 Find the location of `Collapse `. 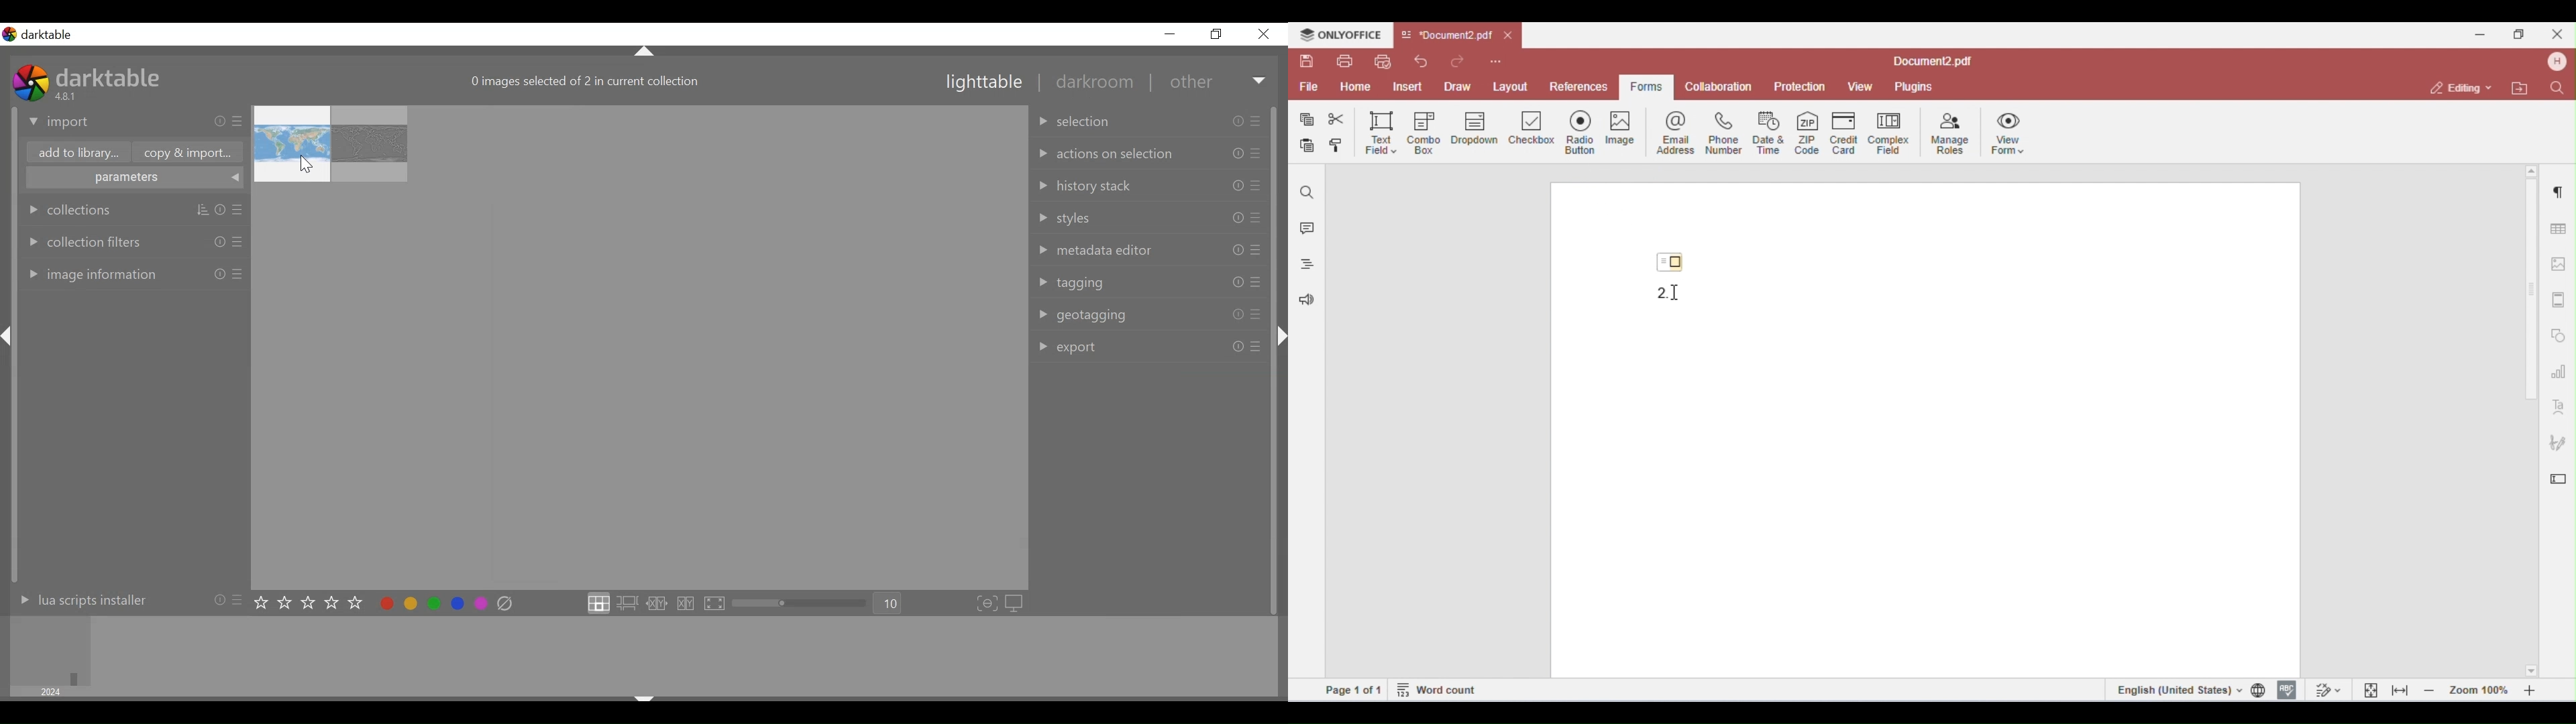

Collapse  is located at coordinates (645, 696).